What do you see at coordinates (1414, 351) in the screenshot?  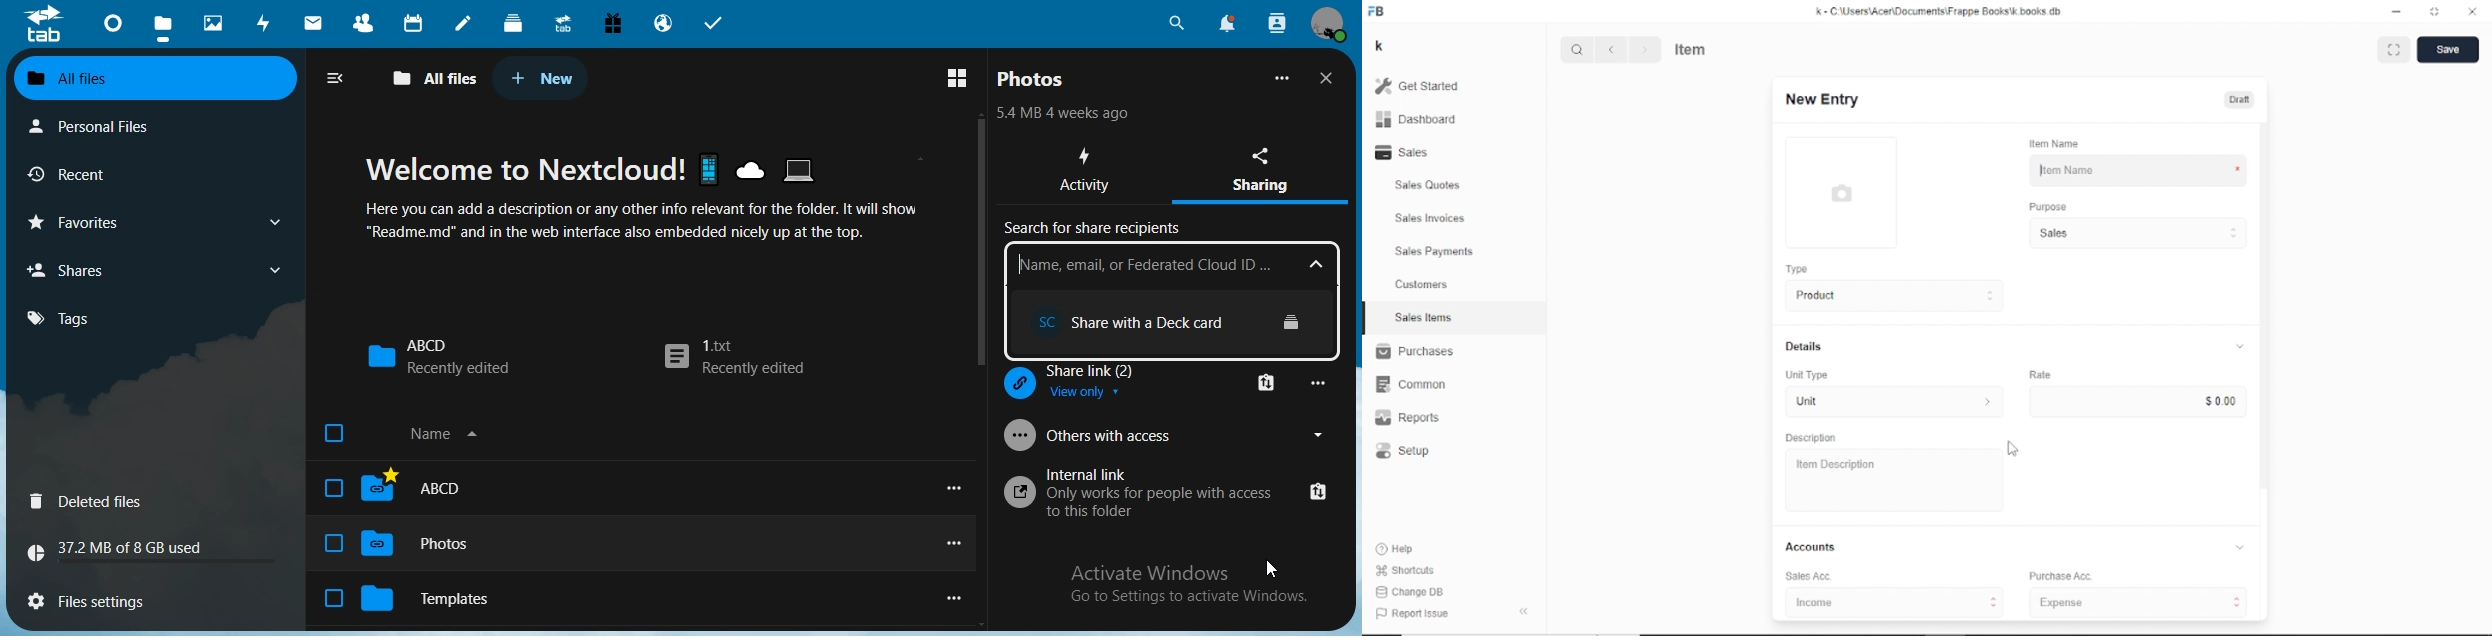 I see `Purchases` at bounding box center [1414, 351].